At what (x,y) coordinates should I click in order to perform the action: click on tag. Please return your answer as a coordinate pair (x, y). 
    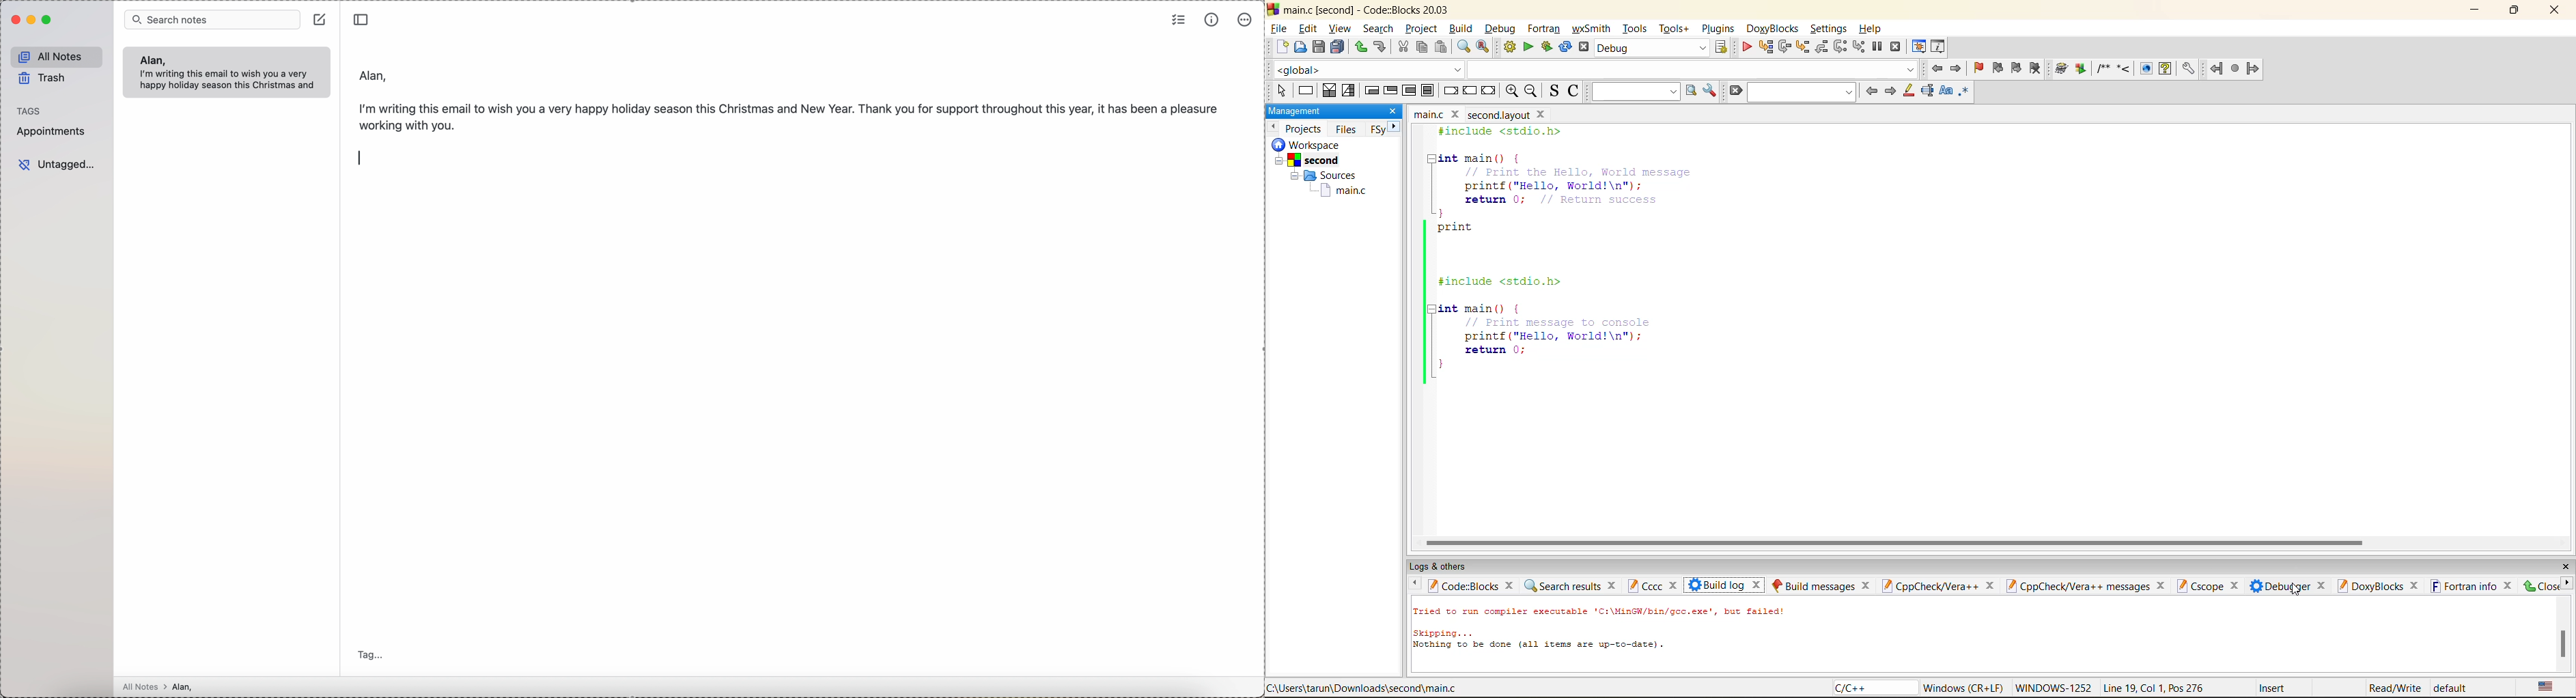
    Looking at the image, I should click on (373, 655).